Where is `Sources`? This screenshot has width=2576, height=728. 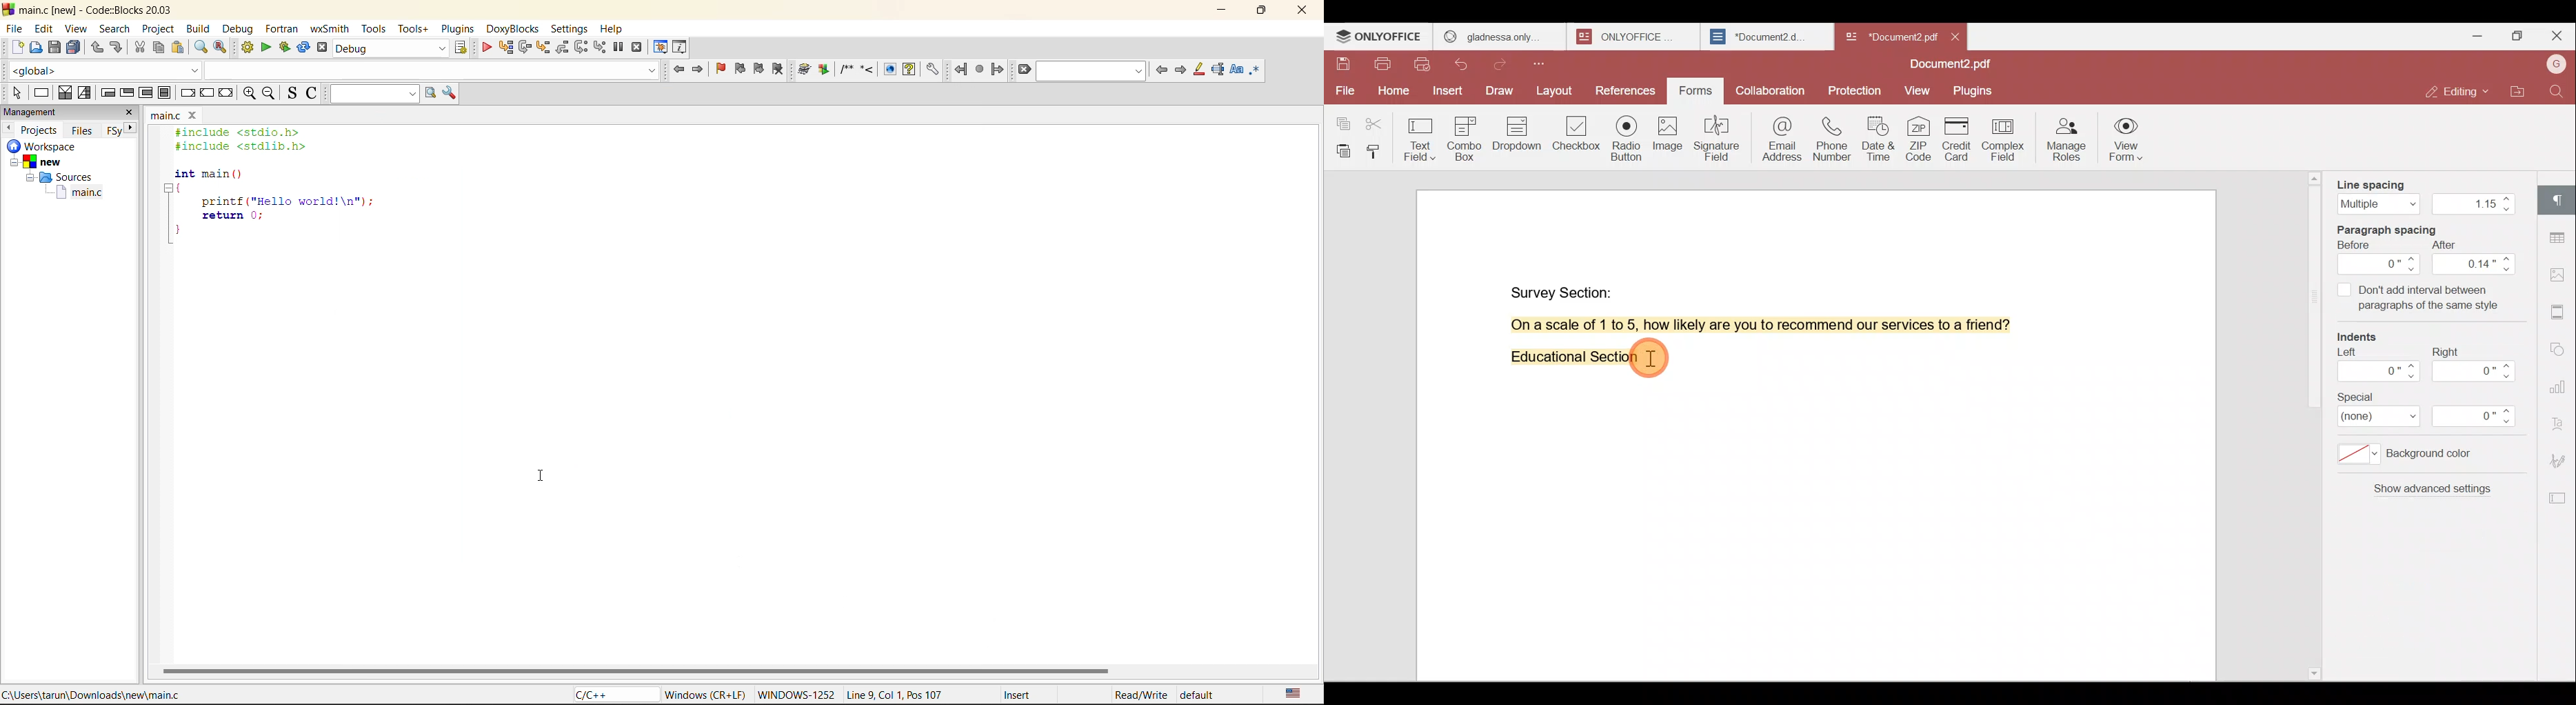
Sources is located at coordinates (57, 177).